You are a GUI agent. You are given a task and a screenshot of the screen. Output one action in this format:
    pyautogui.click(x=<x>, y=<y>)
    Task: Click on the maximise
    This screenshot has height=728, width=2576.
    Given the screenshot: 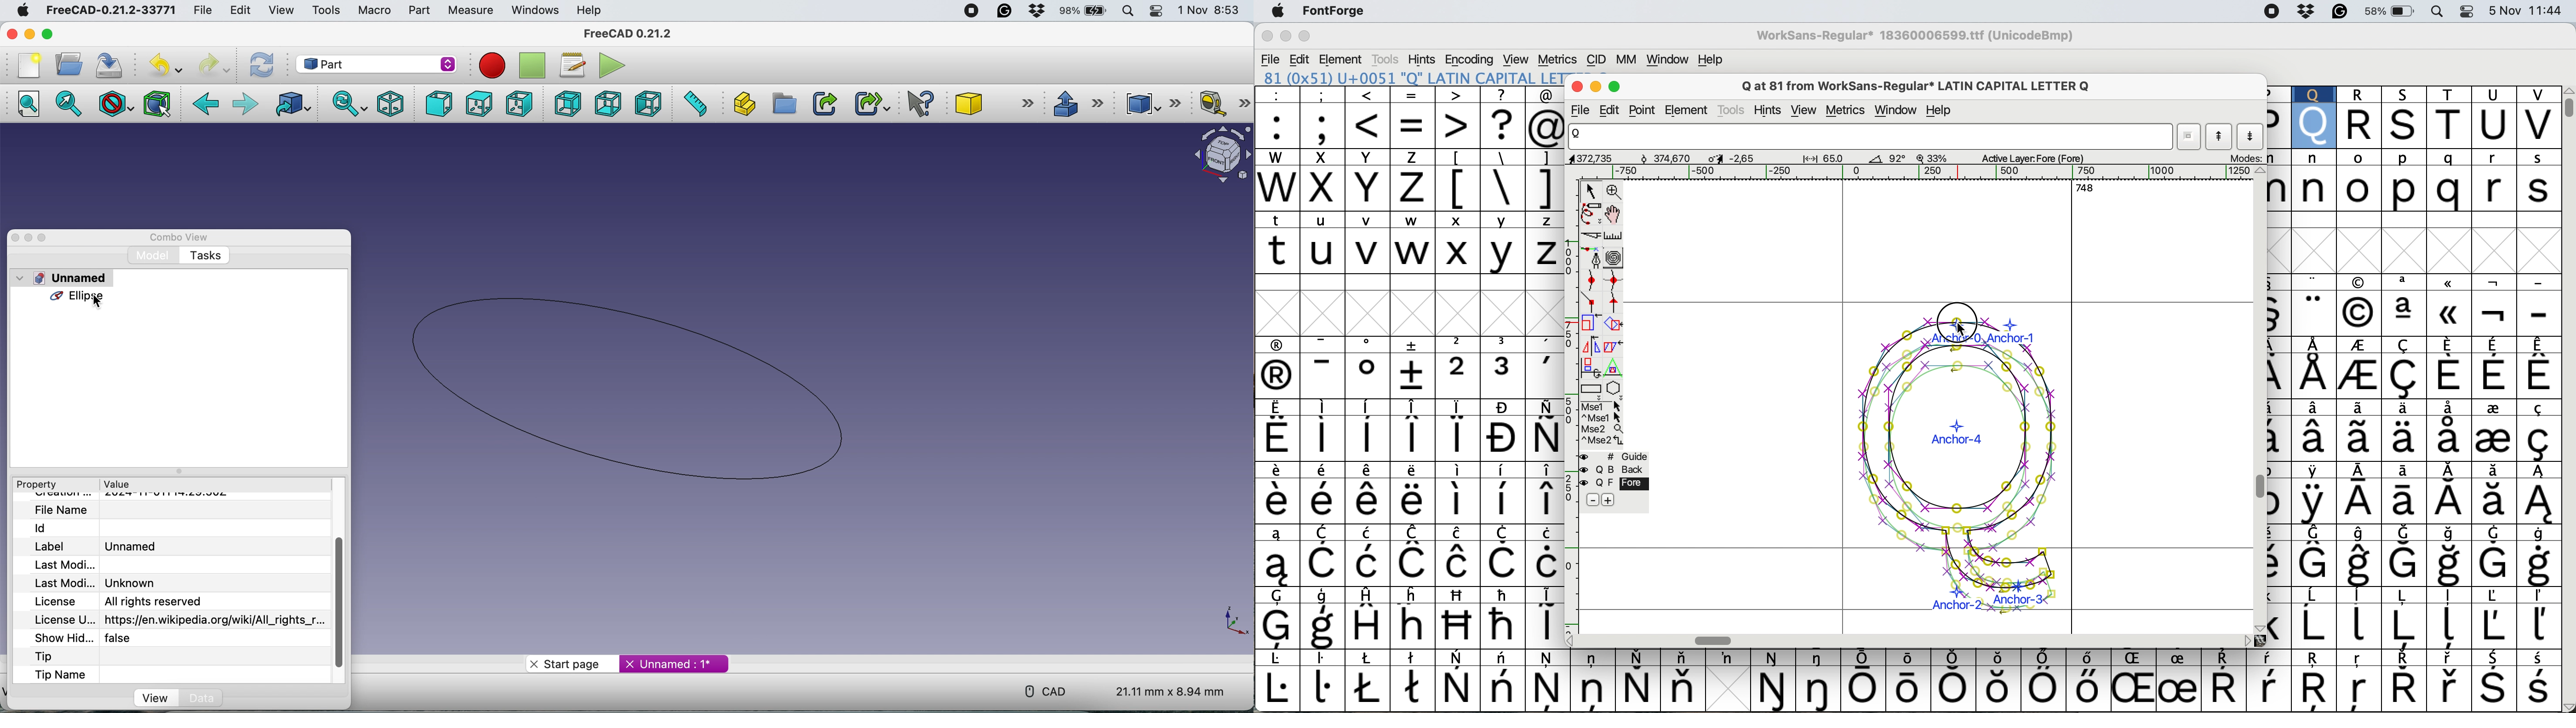 What is the action you would take?
    pyautogui.click(x=46, y=239)
    